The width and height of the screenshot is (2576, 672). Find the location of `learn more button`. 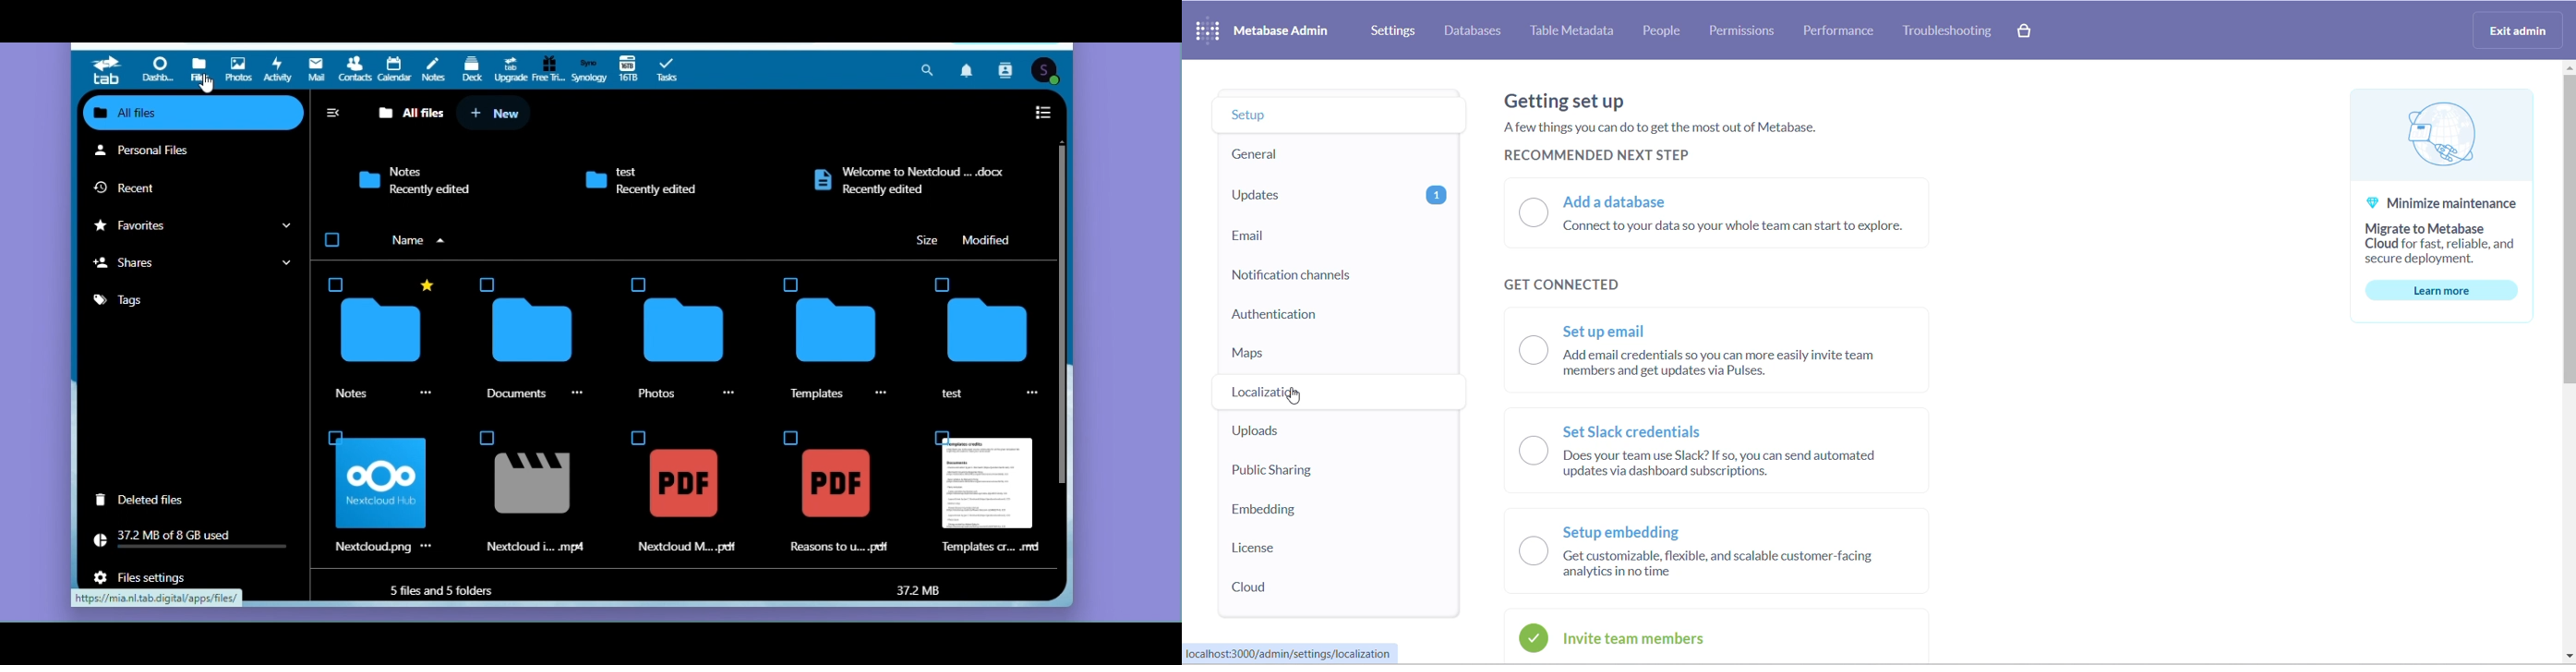

learn more button is located at coordinates (2447, 291).